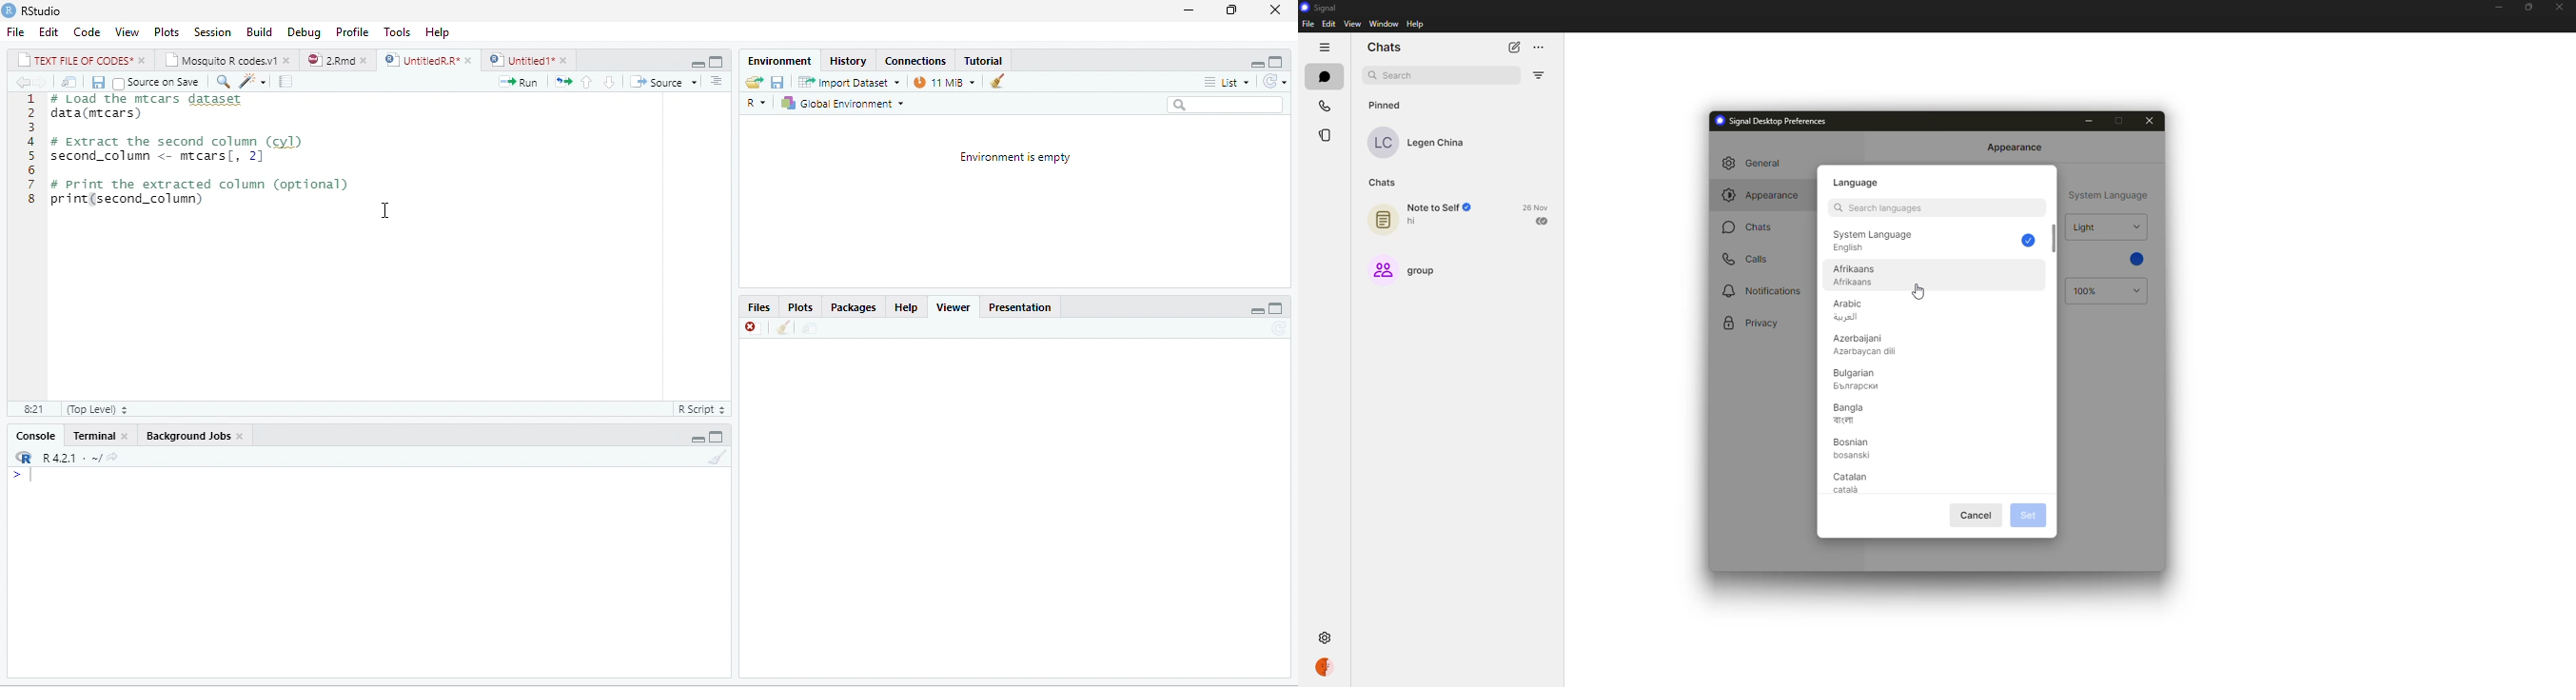  What do you see at coordinates (1025, 307) in the screenshot?
I see `Presentation` at bounding box center [1025, 307].